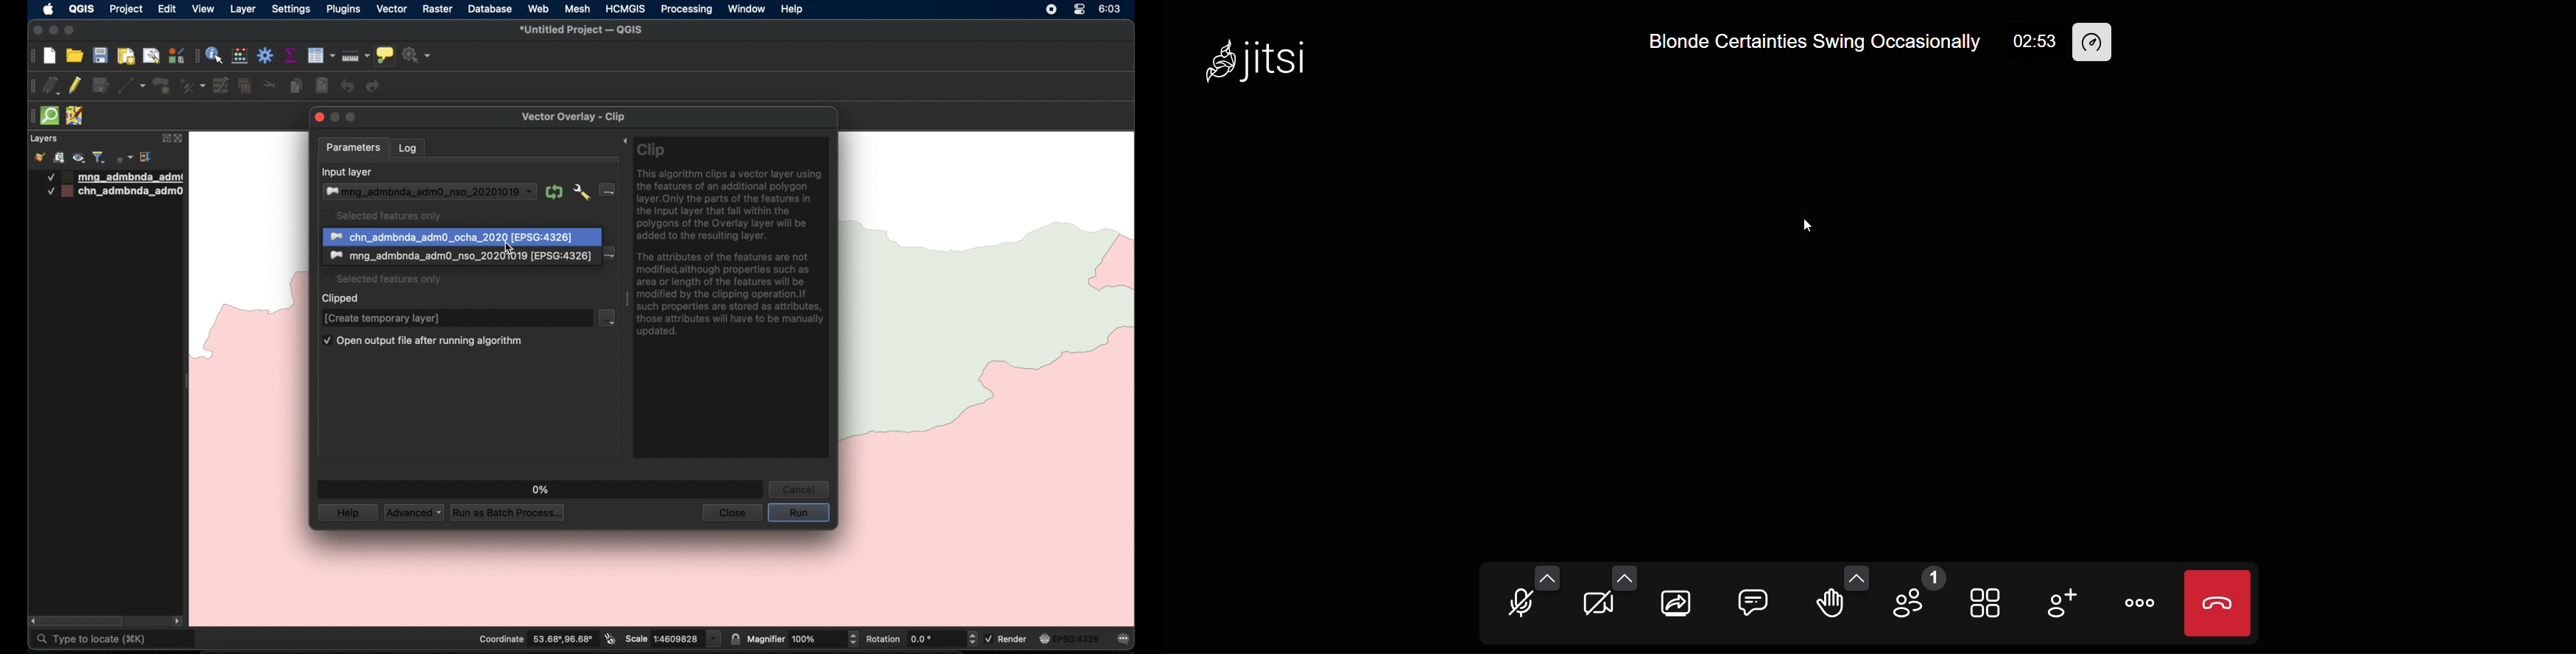 The image size is (2576, 672). Describe the element at coordinates (1827, 603) in the screenshot. I see `raise hand` at that location.